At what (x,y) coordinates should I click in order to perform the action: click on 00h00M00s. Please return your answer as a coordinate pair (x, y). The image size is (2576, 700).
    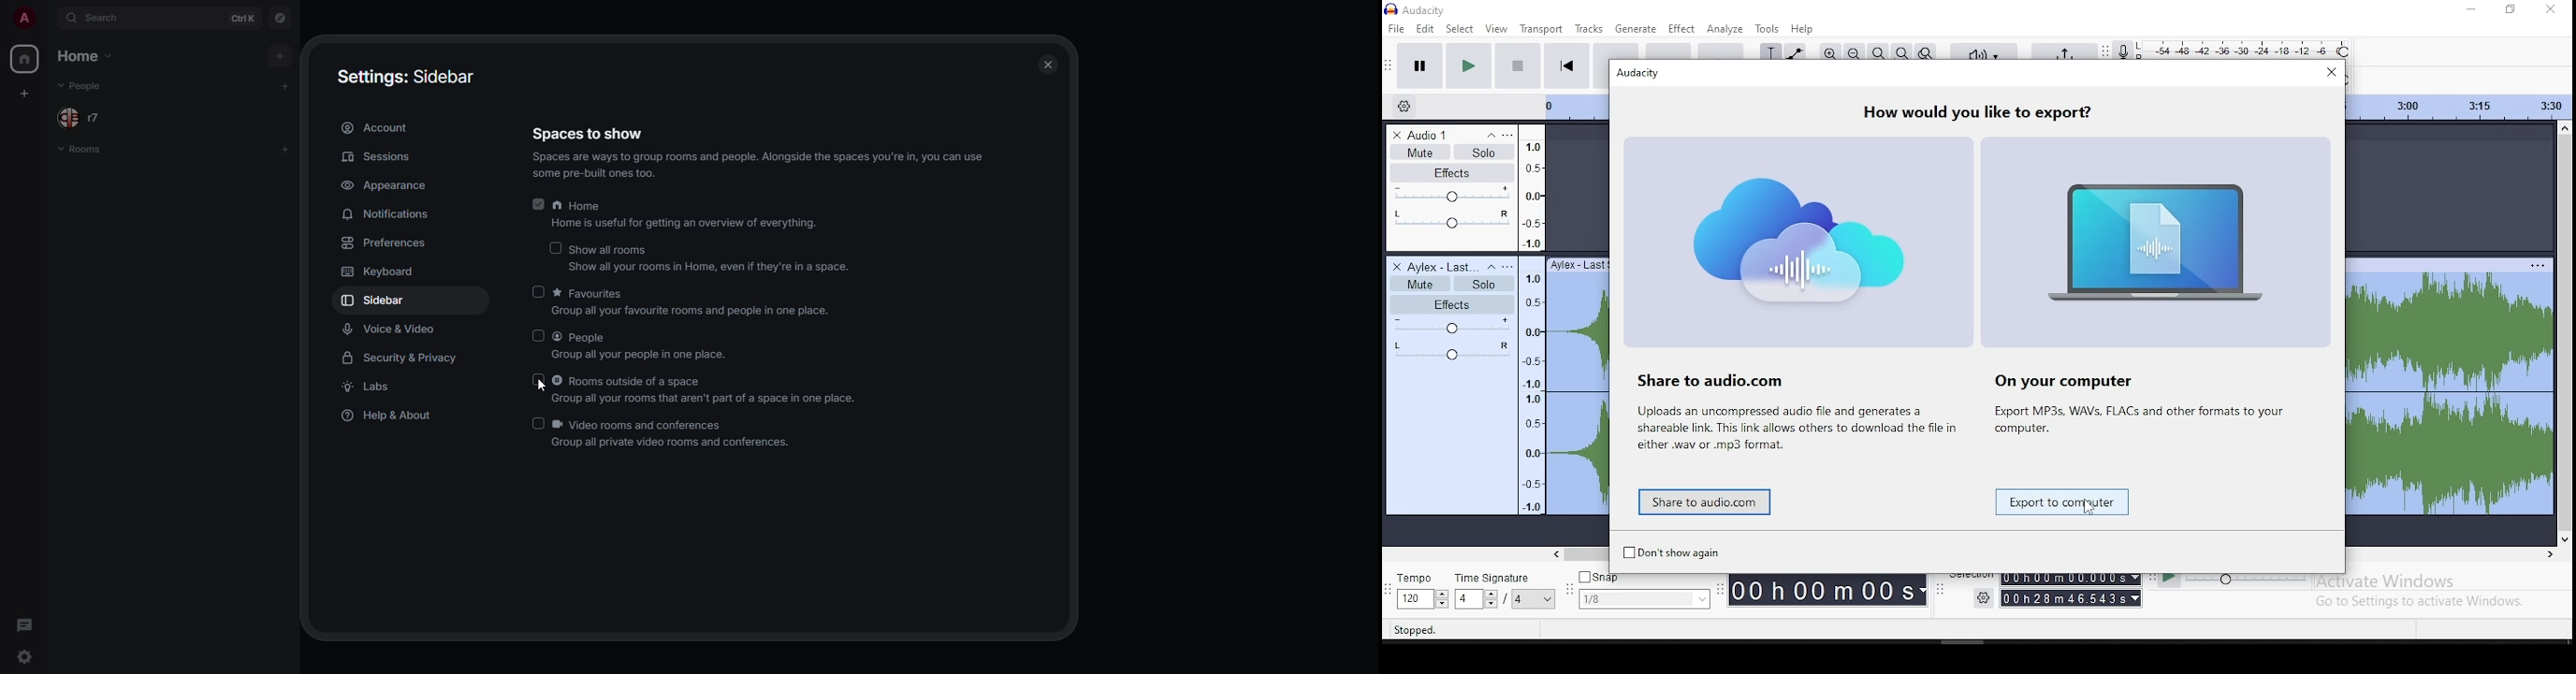
    Looking at the image, I should click on (1827, 592).